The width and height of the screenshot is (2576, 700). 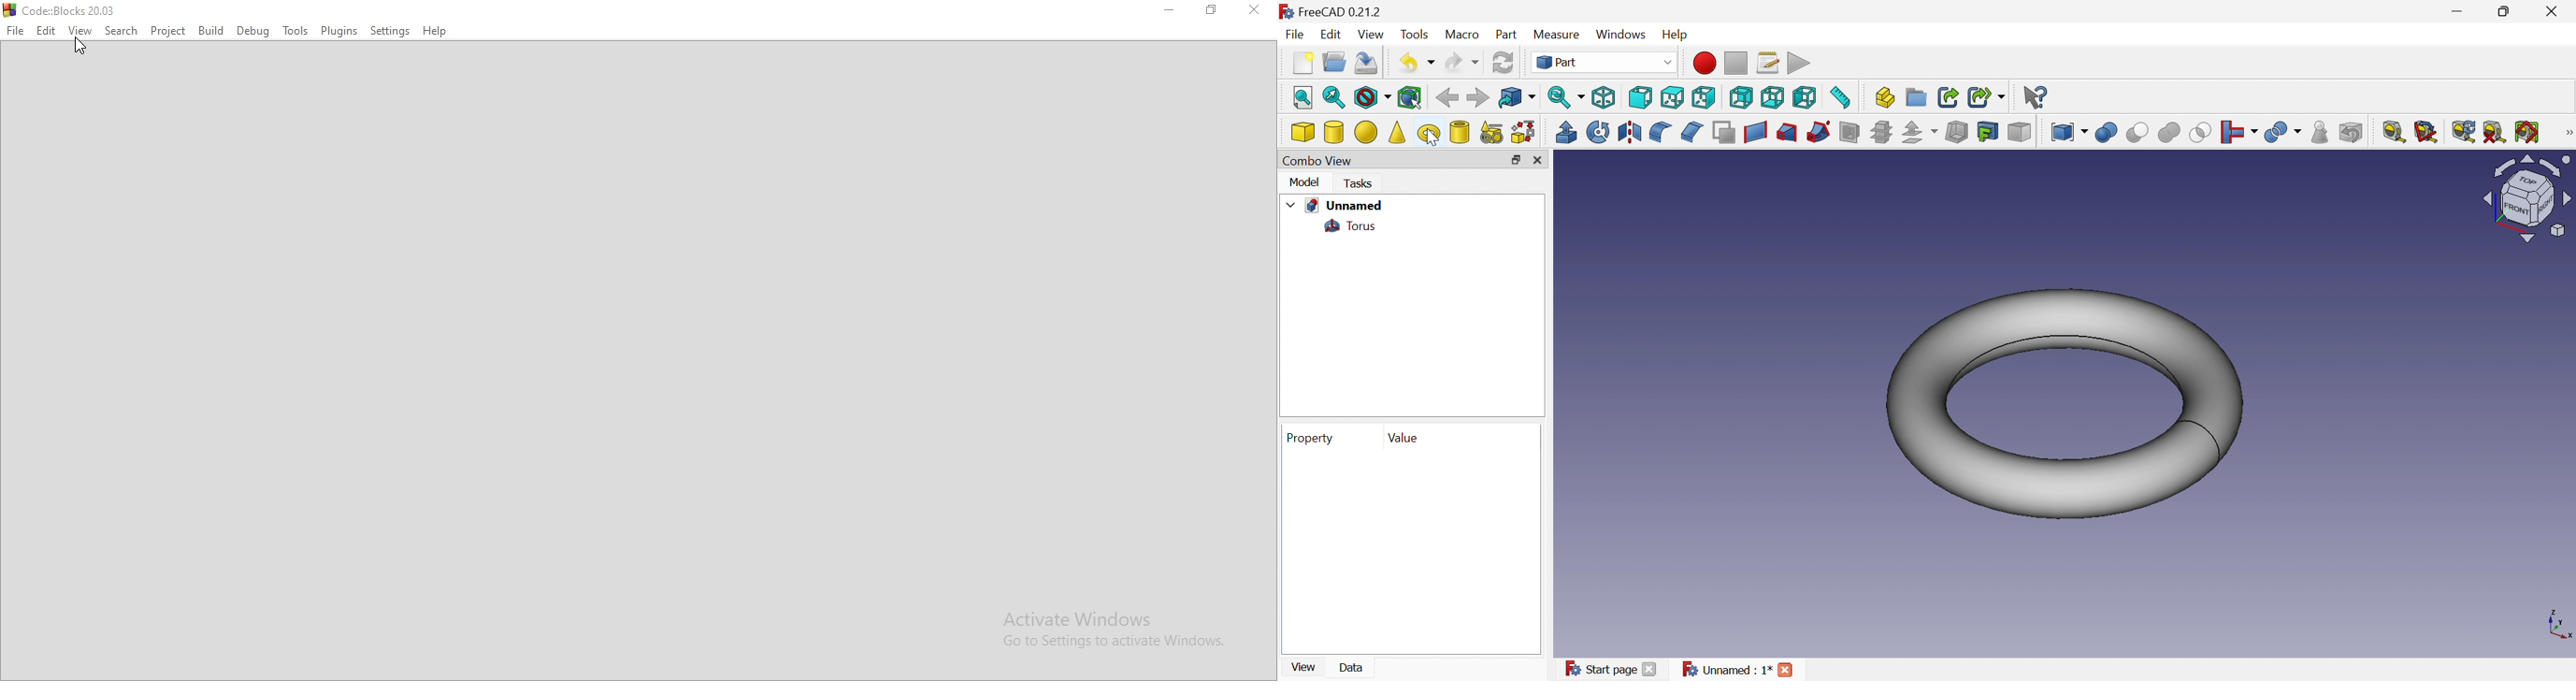 I want to click on View, so click(x=1302, y=668).